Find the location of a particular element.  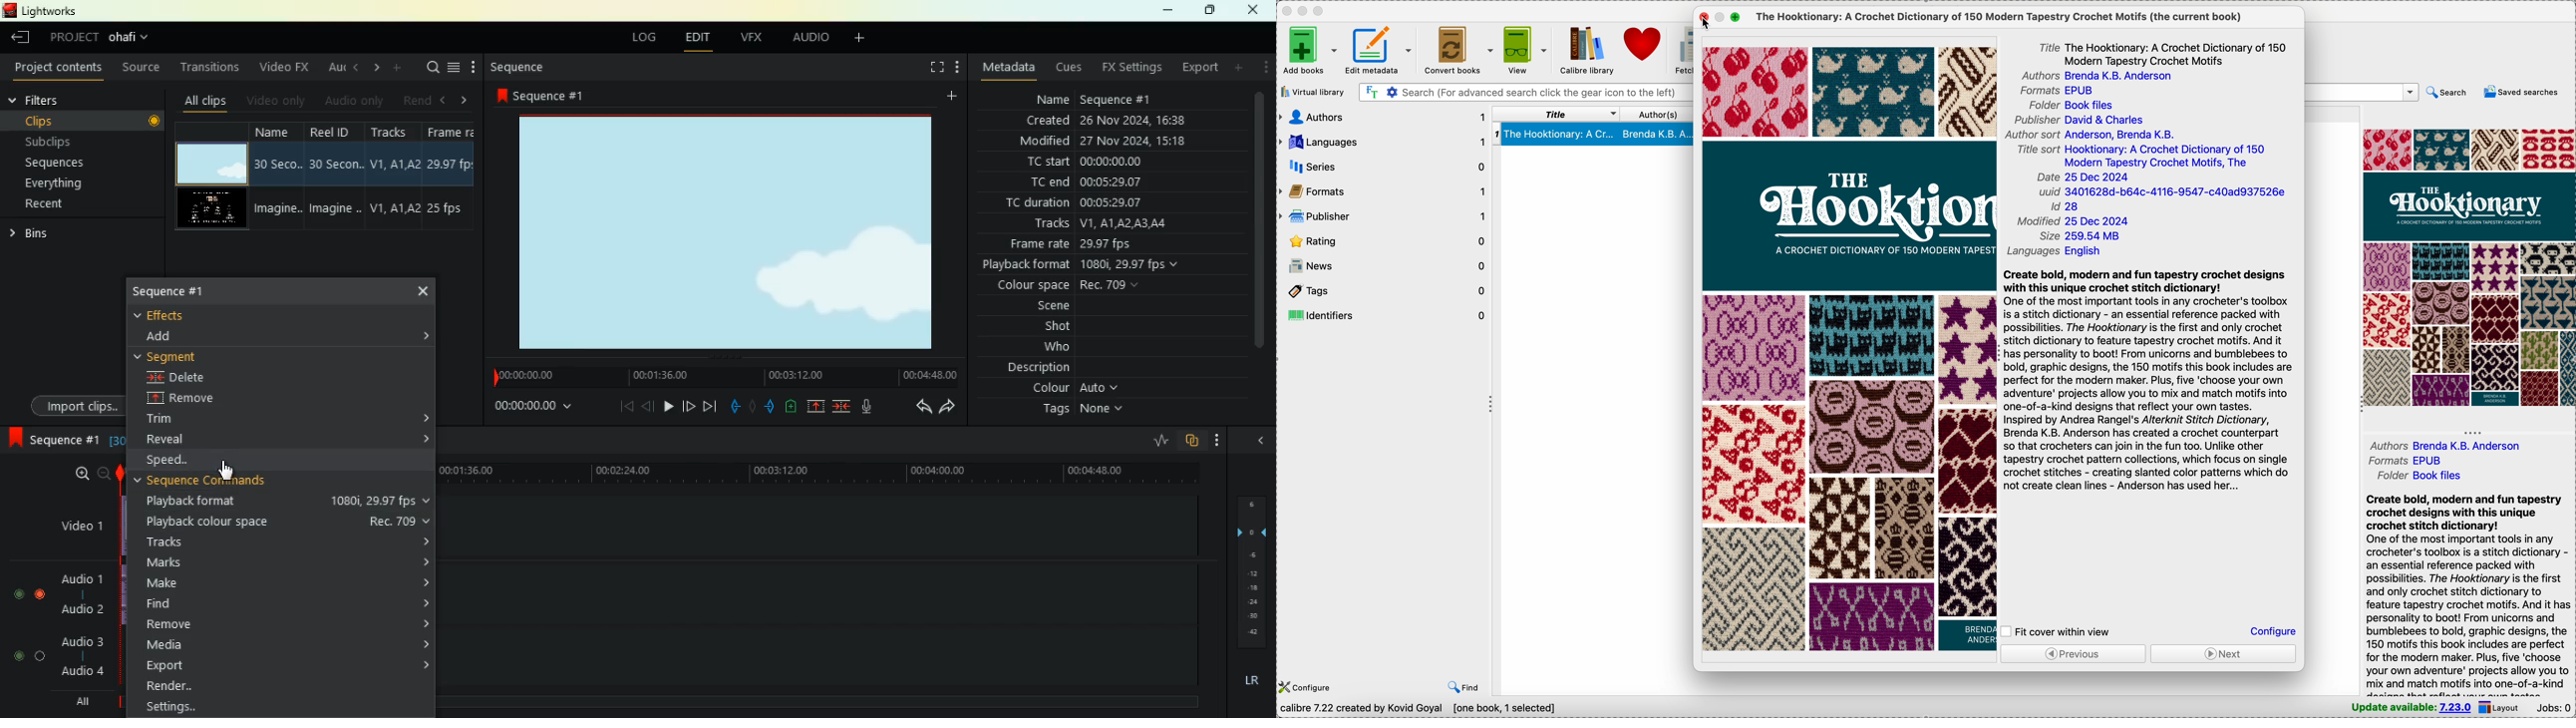

sequence is located at coordinates (548, 96).